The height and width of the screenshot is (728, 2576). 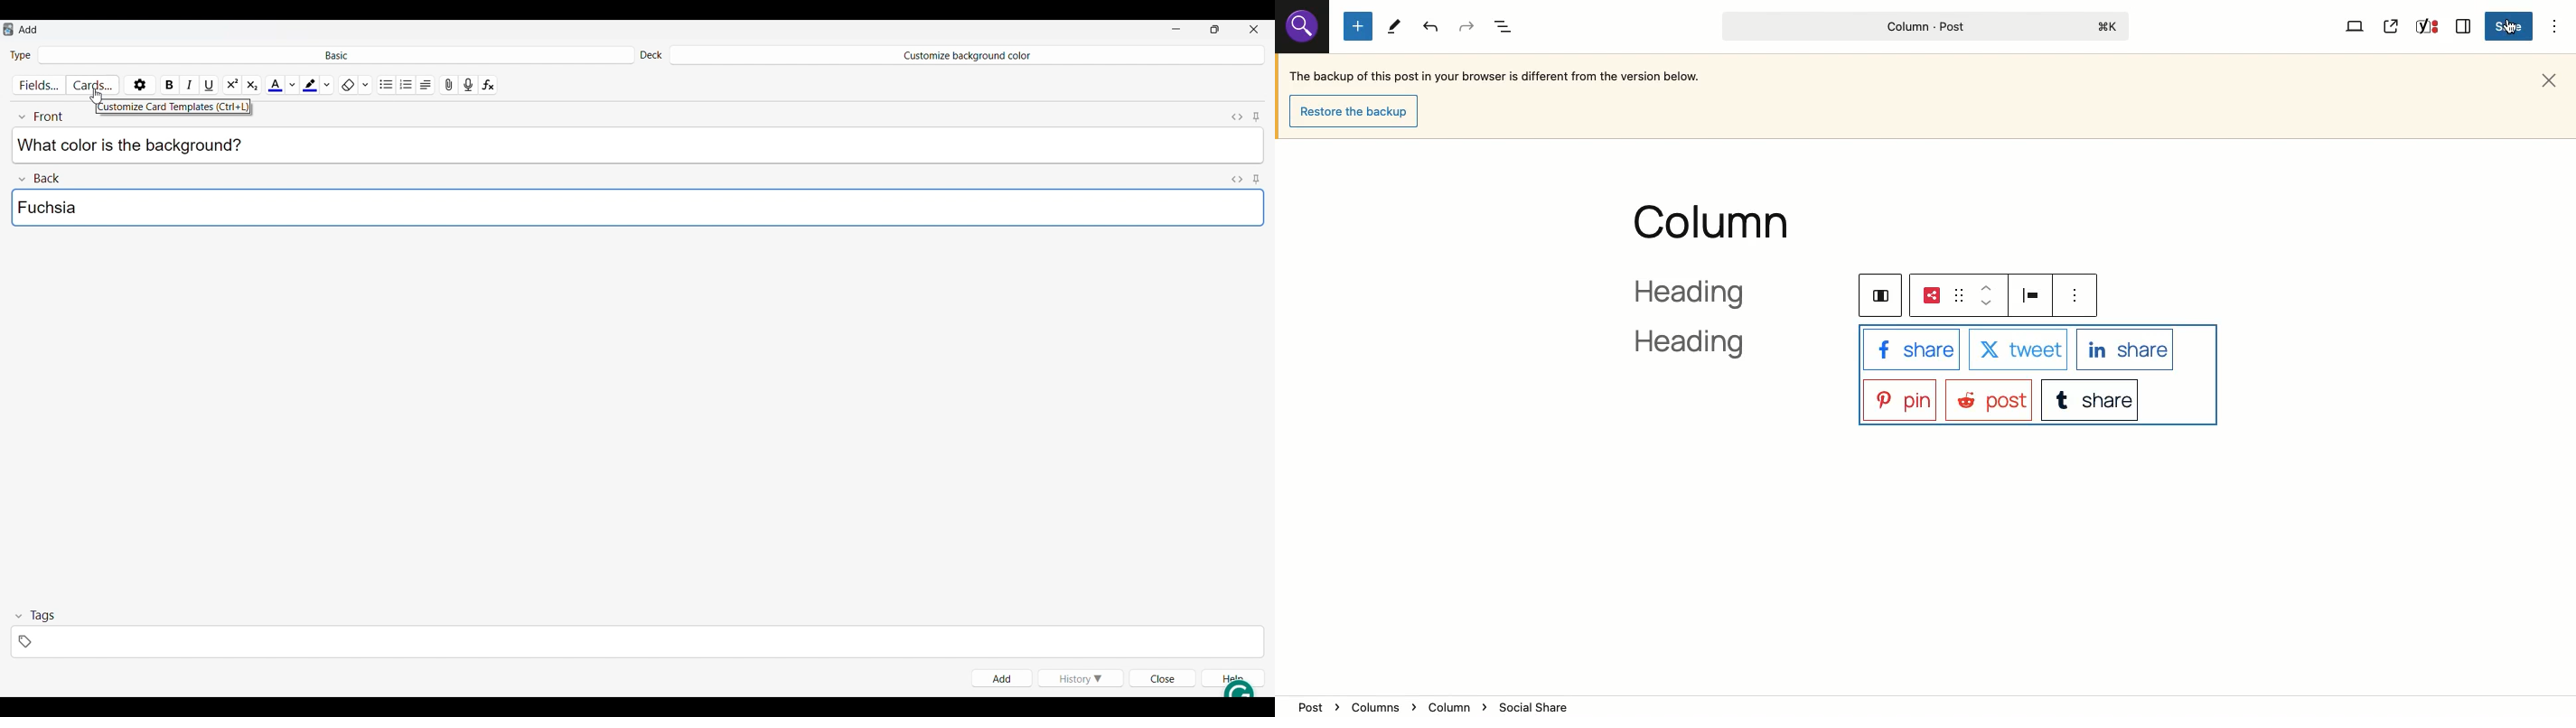 I want to click on , so click(x=1164, y=678).